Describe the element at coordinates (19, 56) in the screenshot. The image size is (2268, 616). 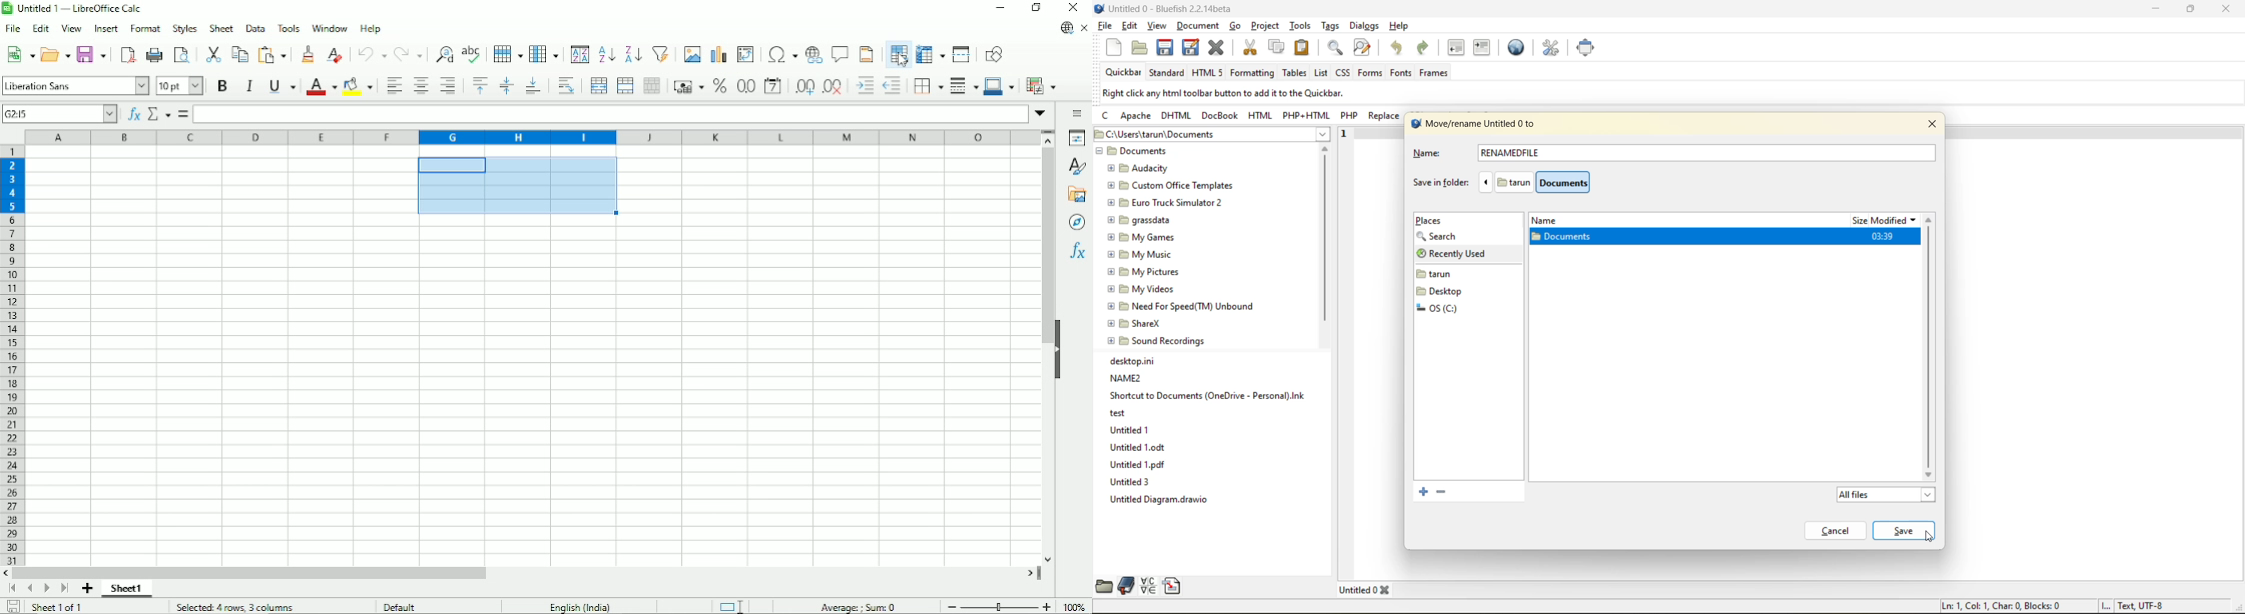
I see `New` at that location.